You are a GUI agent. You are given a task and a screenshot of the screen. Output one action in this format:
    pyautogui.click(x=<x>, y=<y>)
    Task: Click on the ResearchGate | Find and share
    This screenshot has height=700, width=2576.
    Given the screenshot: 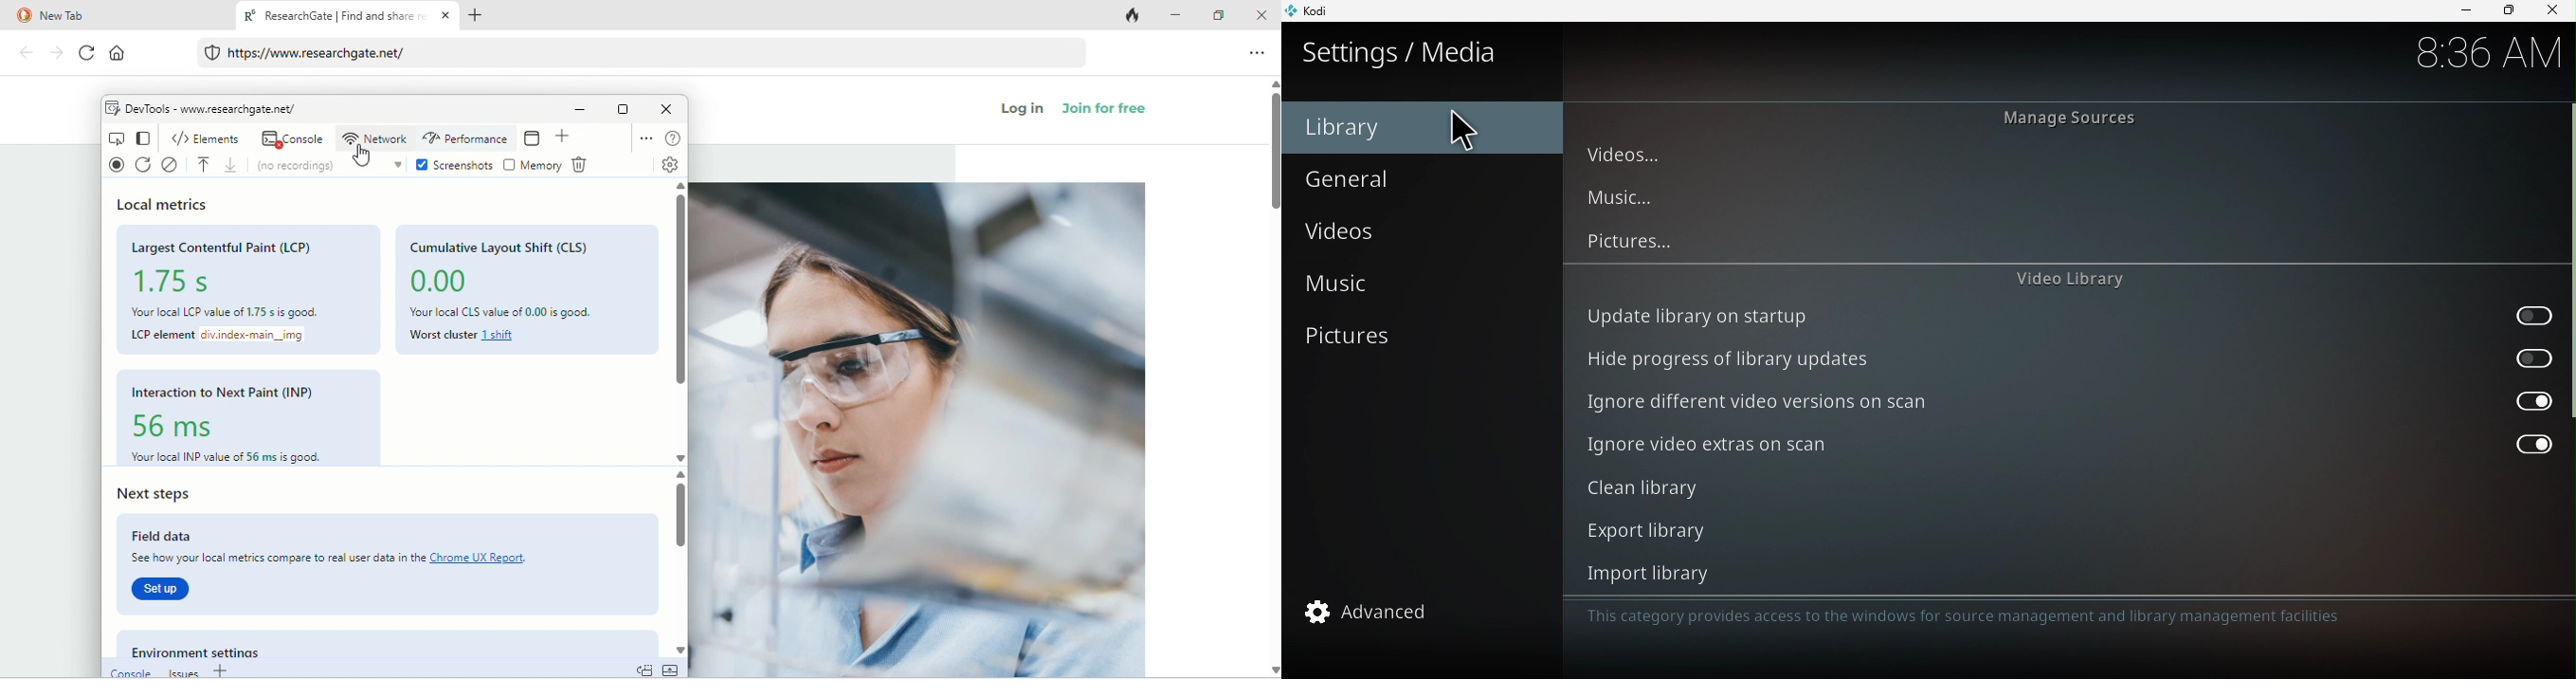 What is the action you would take?
    pyautogui.click(x=332, y=18)
    